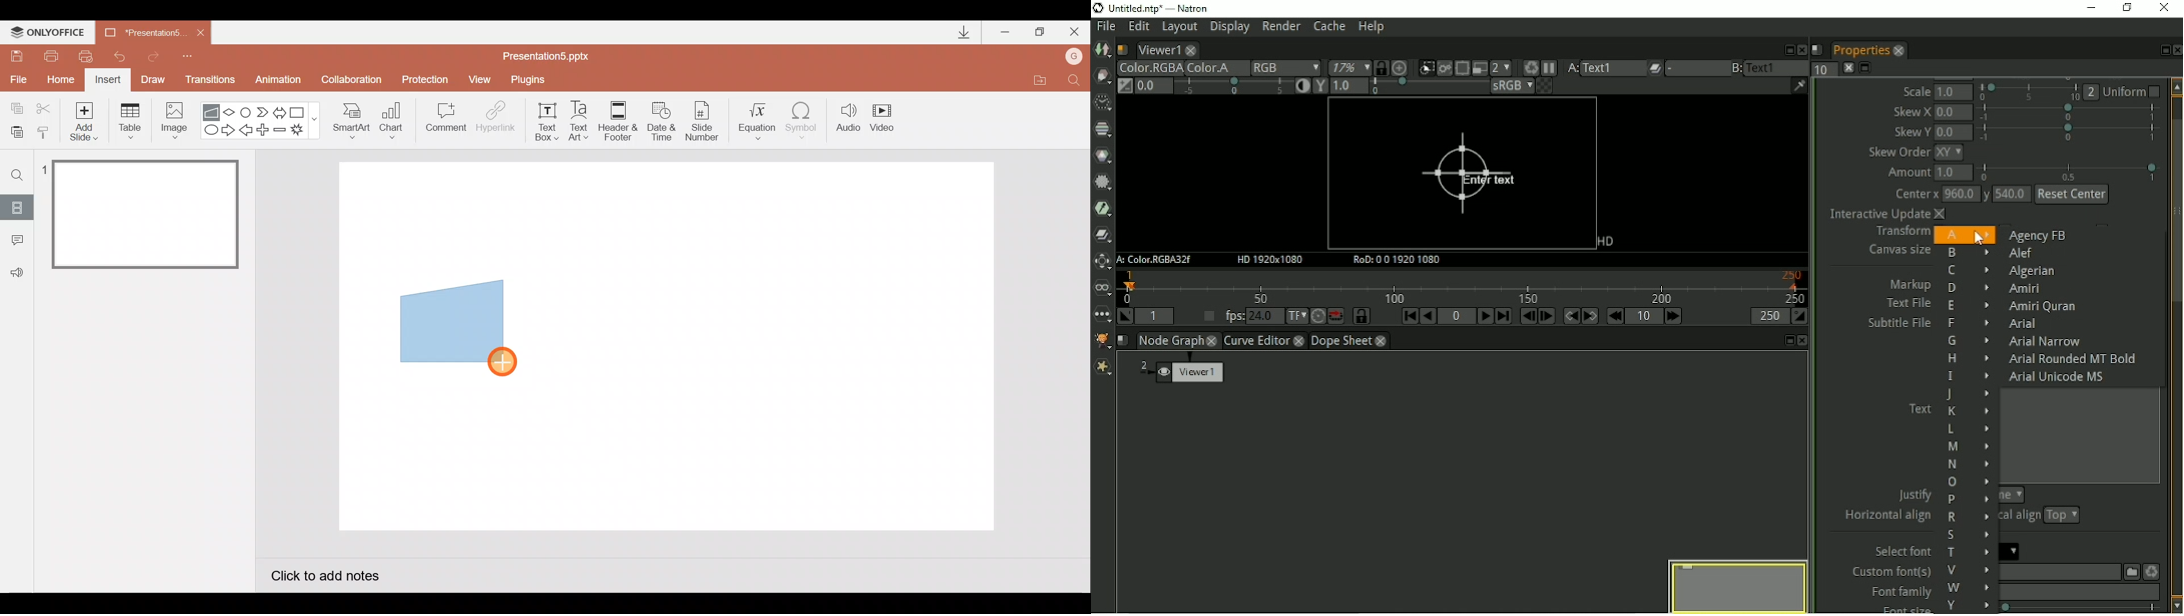 This screenshot has height=616, width=2184. What do you see at coordinates (213, 111) in the screenshot?
I see `Flowchart - manual input` at bounding box center [213, 111].